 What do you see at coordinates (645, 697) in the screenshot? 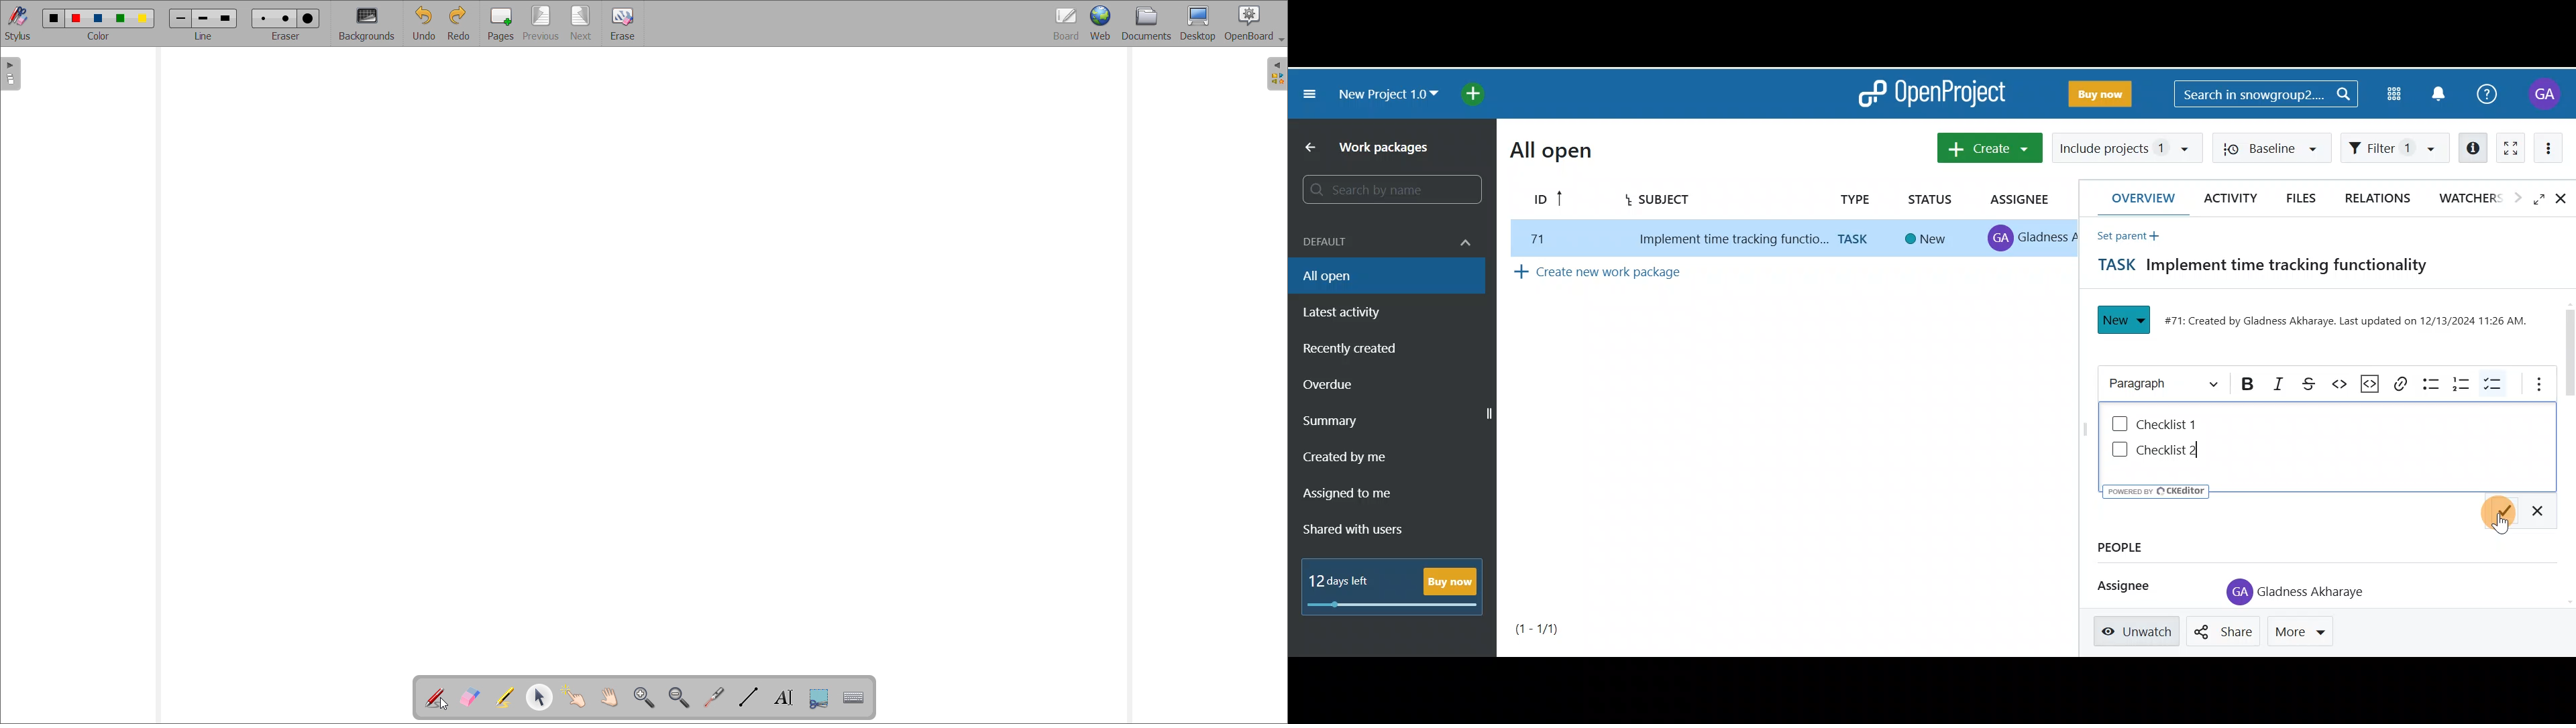
I see `zoom in` at bounding box center [645, 697].